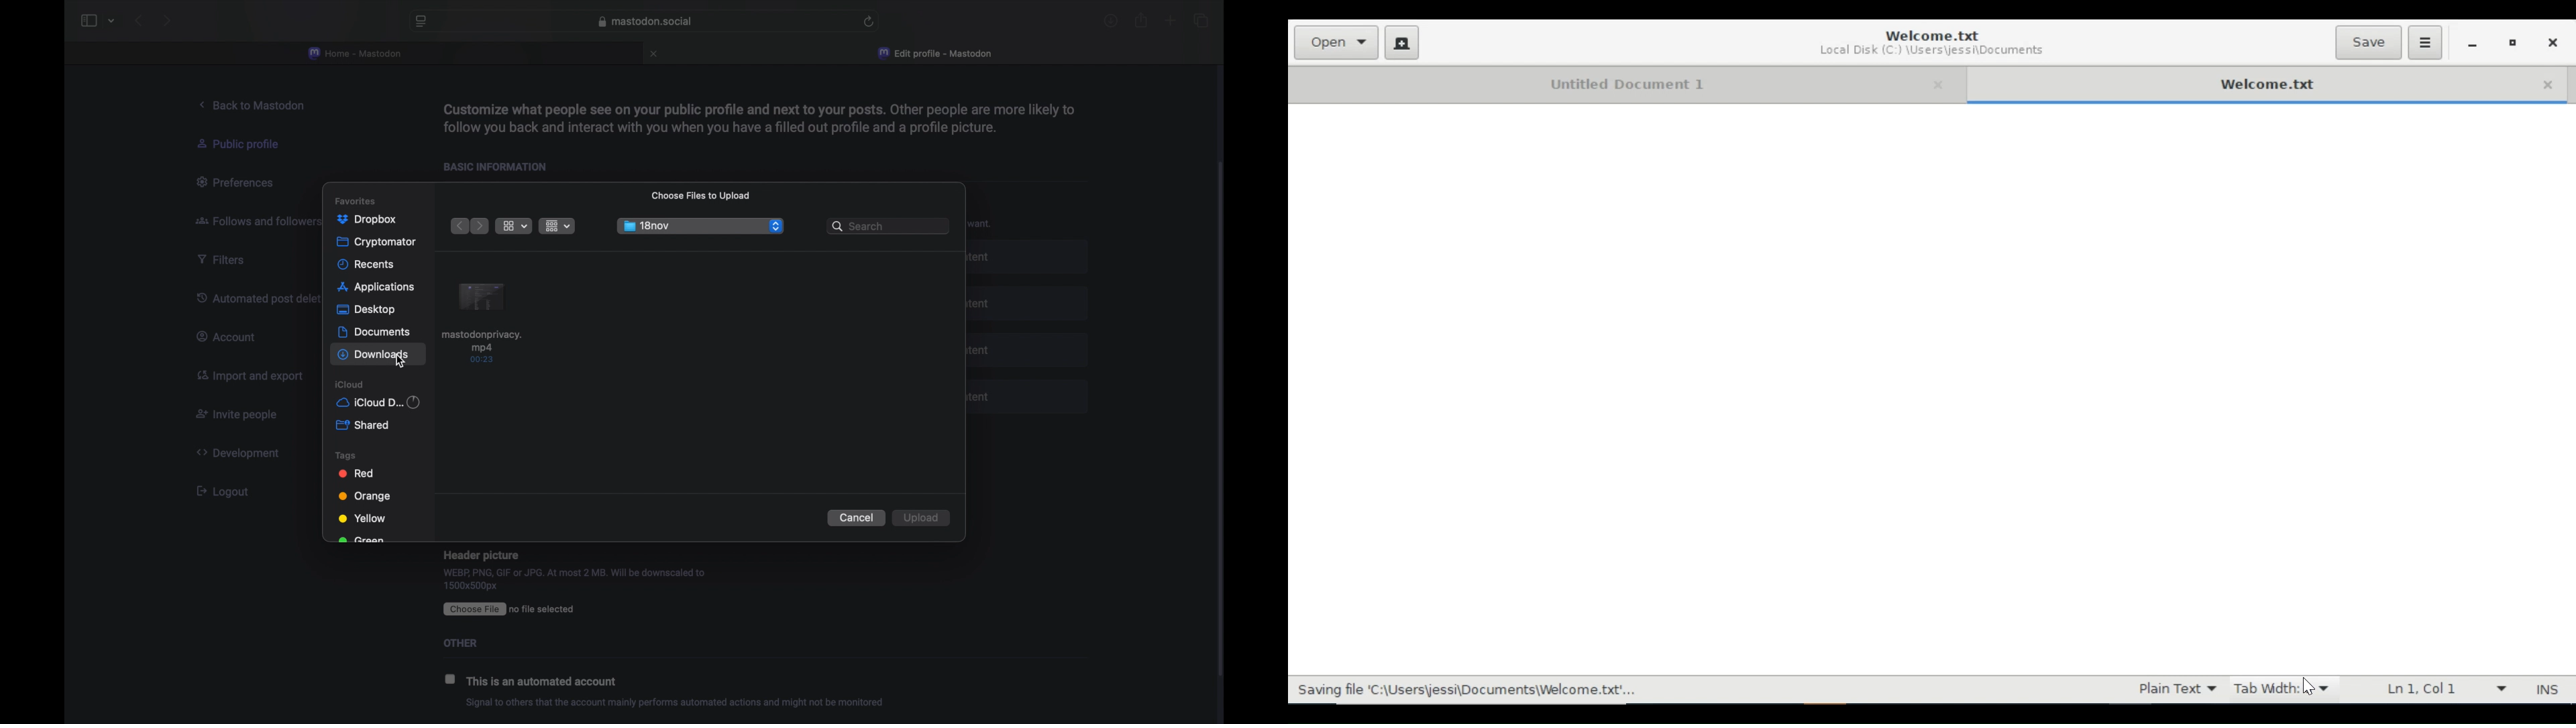  I want to click on home - mastodon, so click(356, 54).